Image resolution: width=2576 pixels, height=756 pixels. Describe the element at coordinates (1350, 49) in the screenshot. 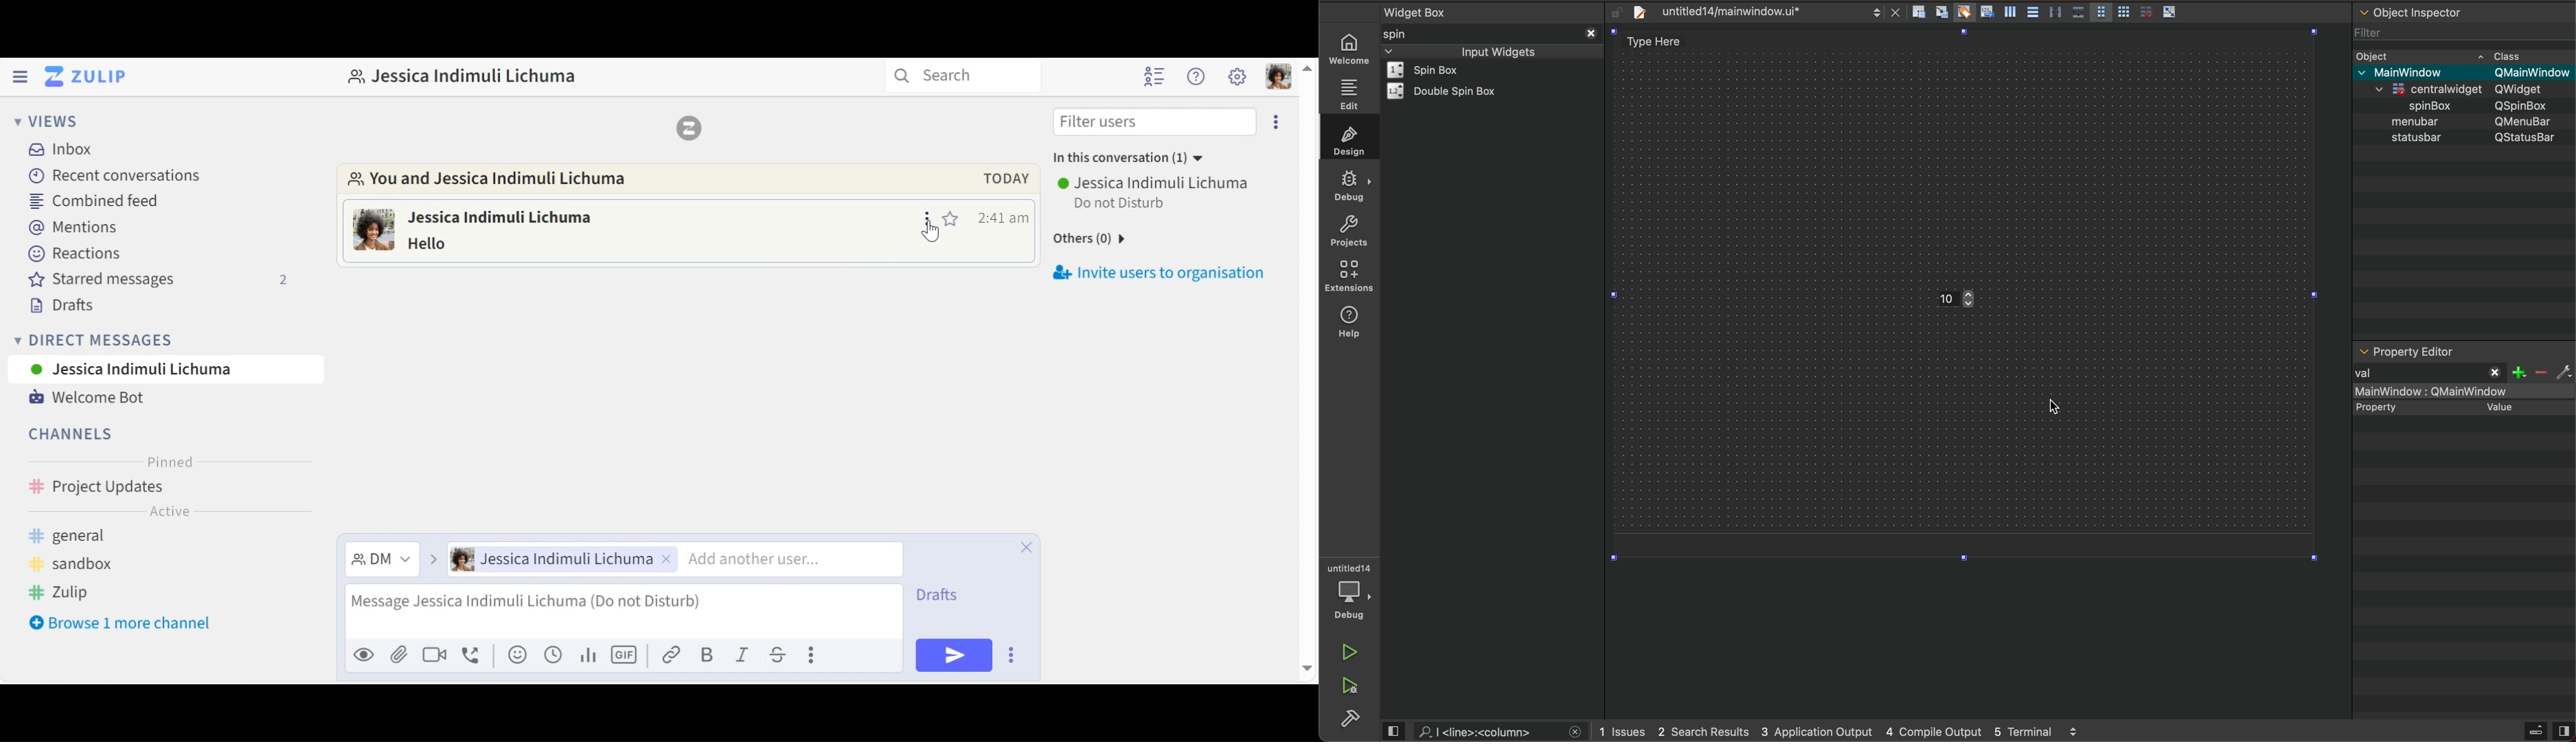

I see `WELCOME` at that location.